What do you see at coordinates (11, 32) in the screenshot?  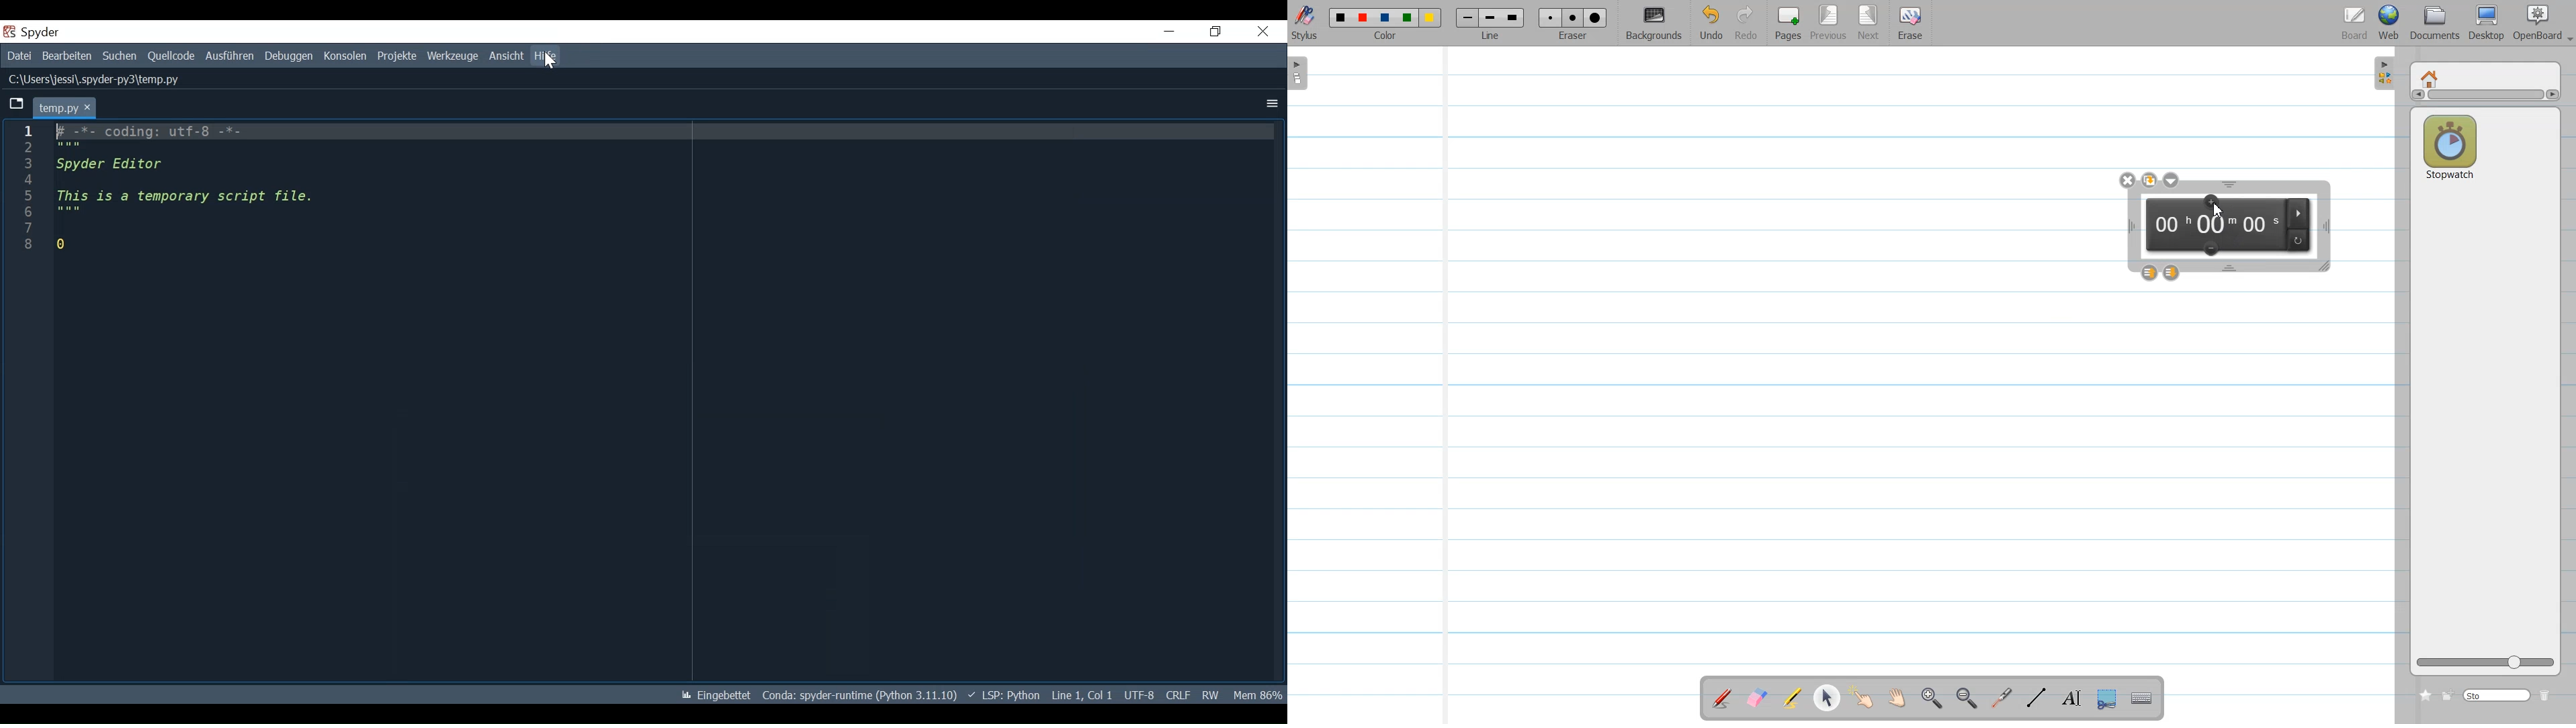 I see `Spyder Desktop Icon` at bounding box center [11, 32].